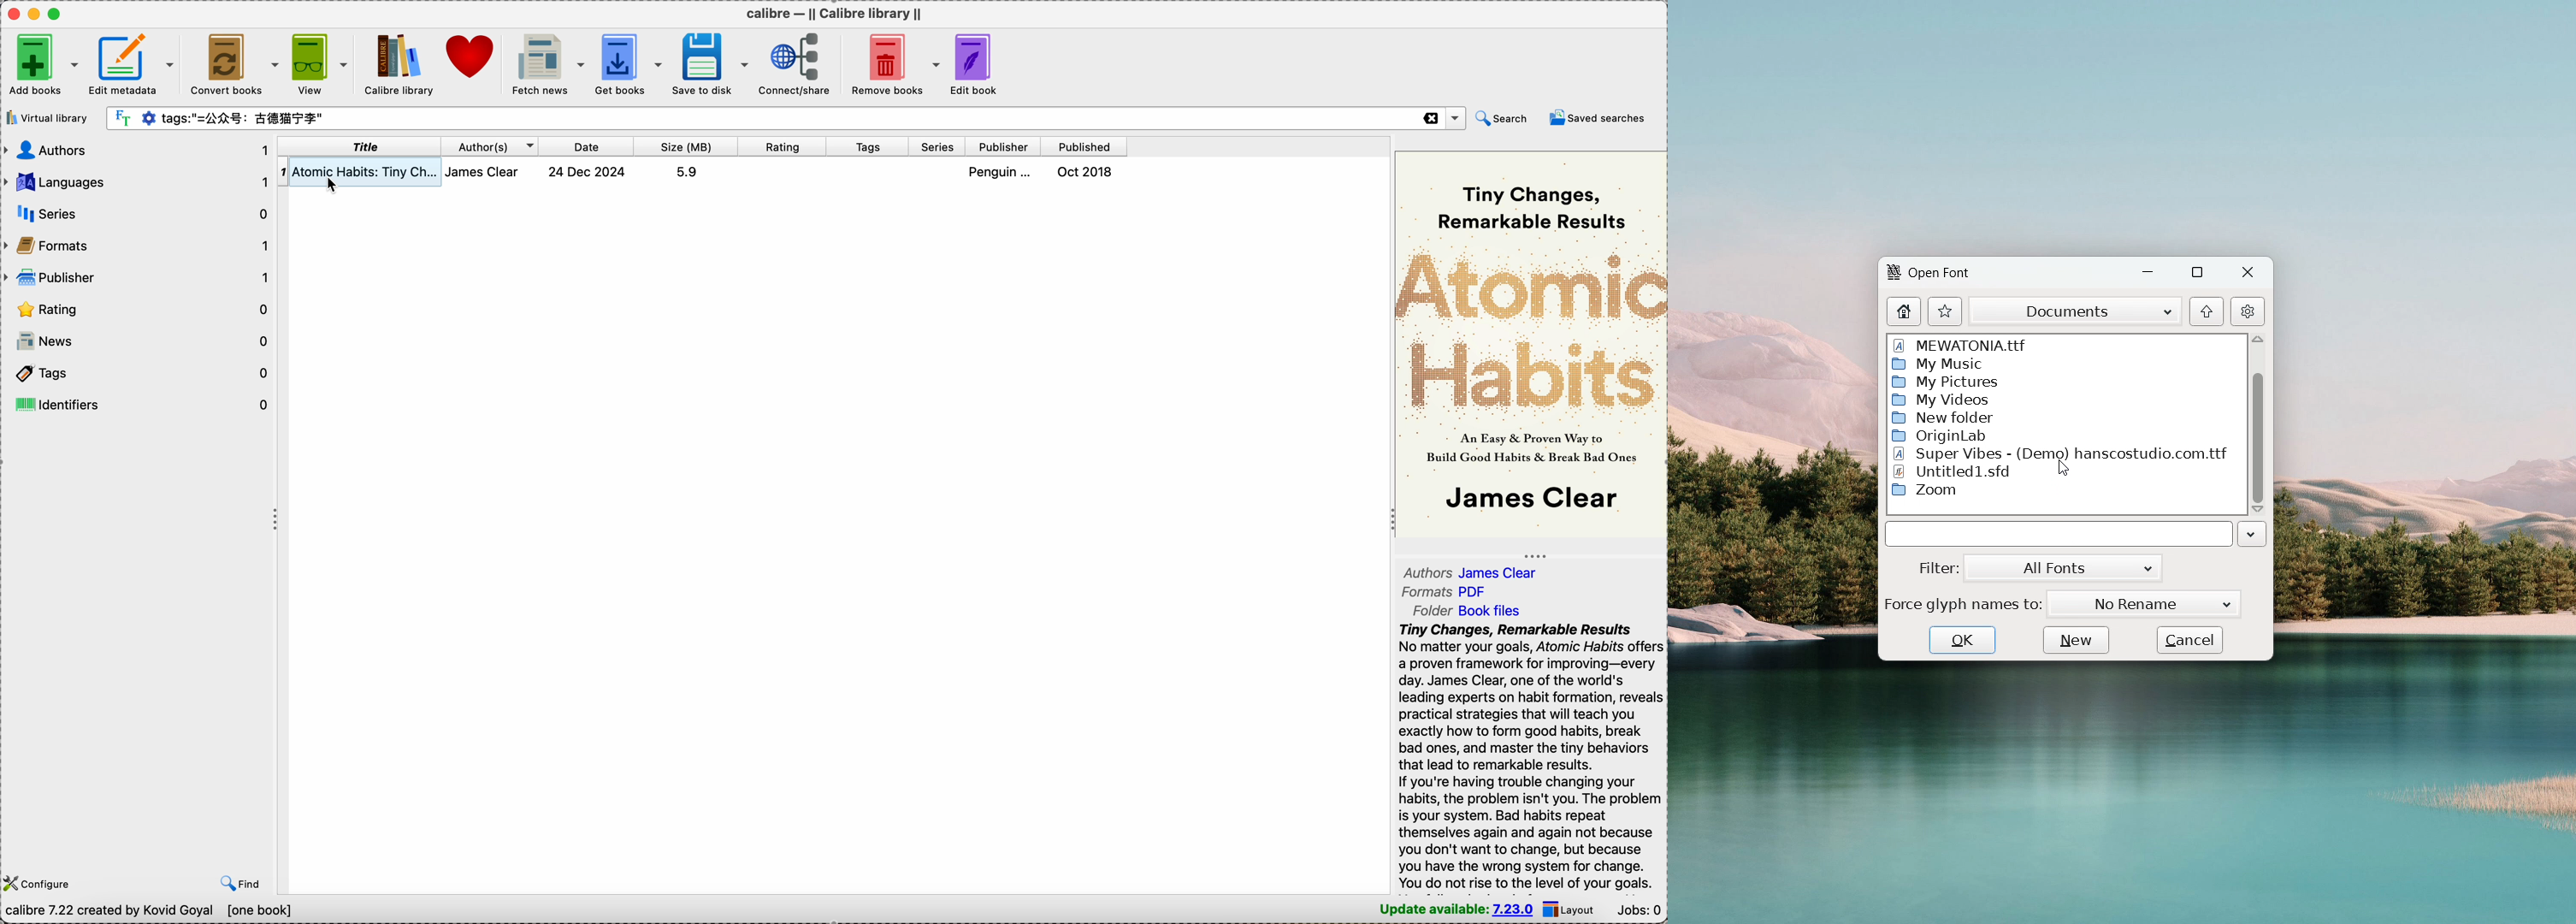 The width and height of the screenshot is (2576, 924). What do you see at coordinates (235, 62) in the screenshot?
I see `convert books` at bounding box center [235, 62].